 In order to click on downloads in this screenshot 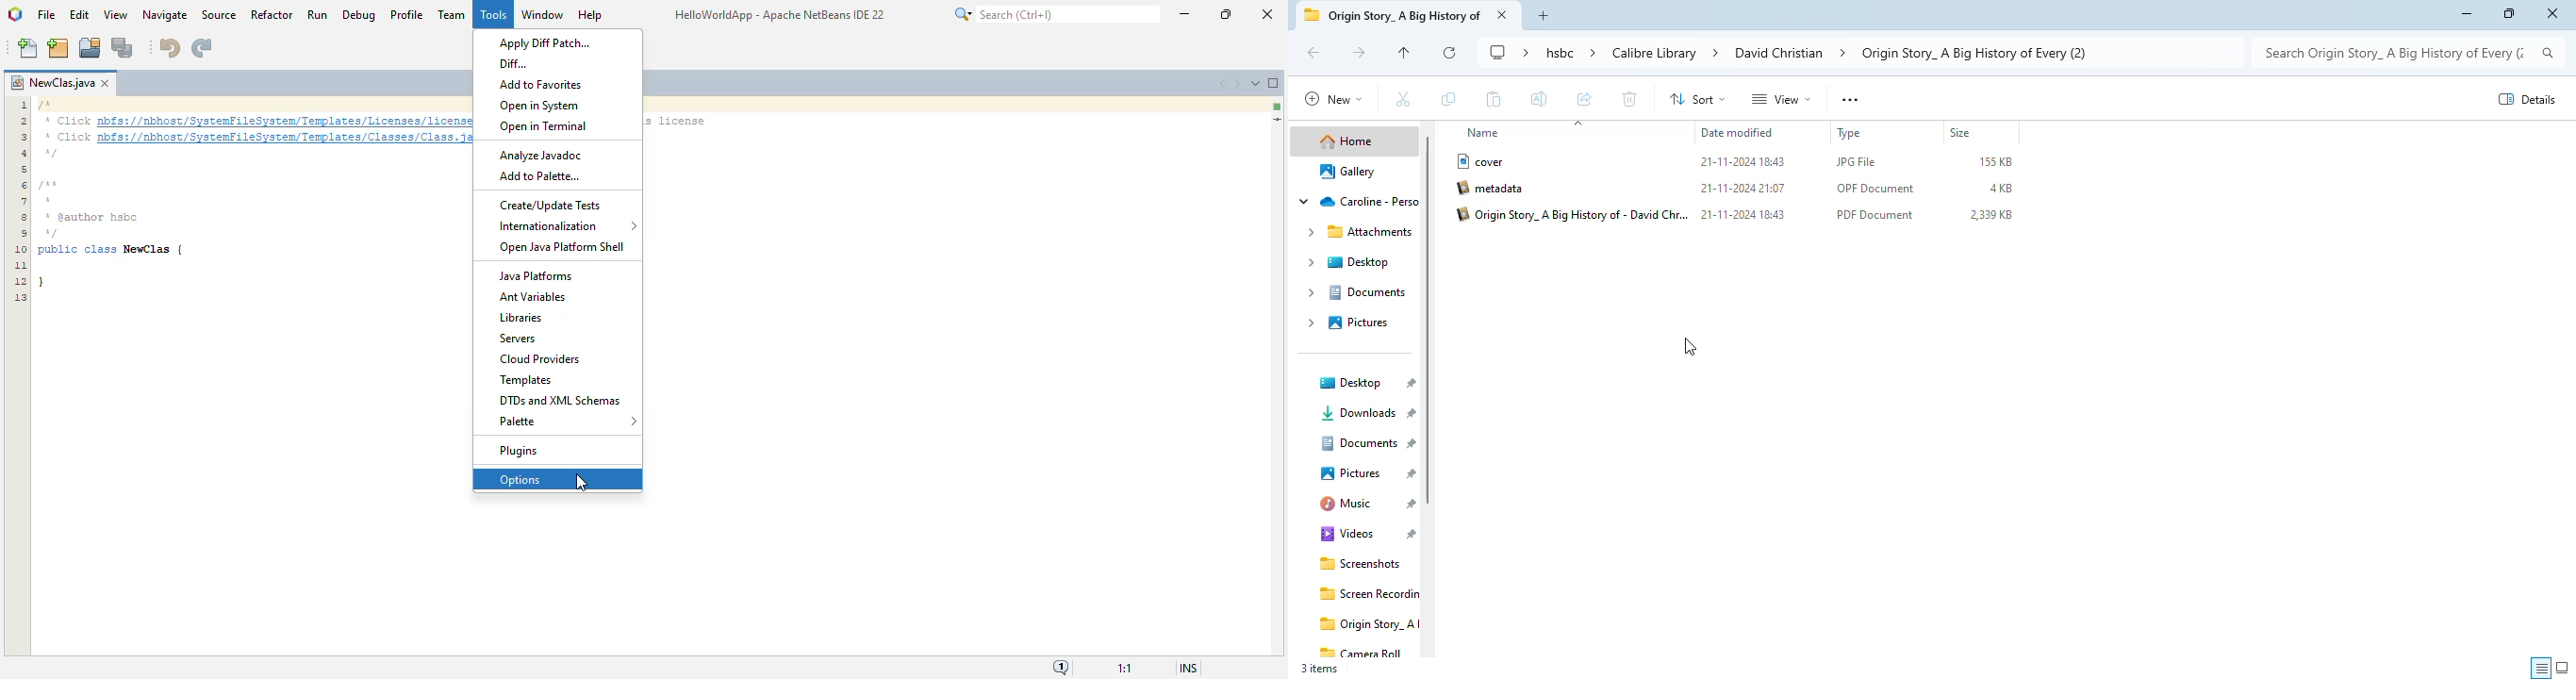, I will do `click(1364, 413)`.